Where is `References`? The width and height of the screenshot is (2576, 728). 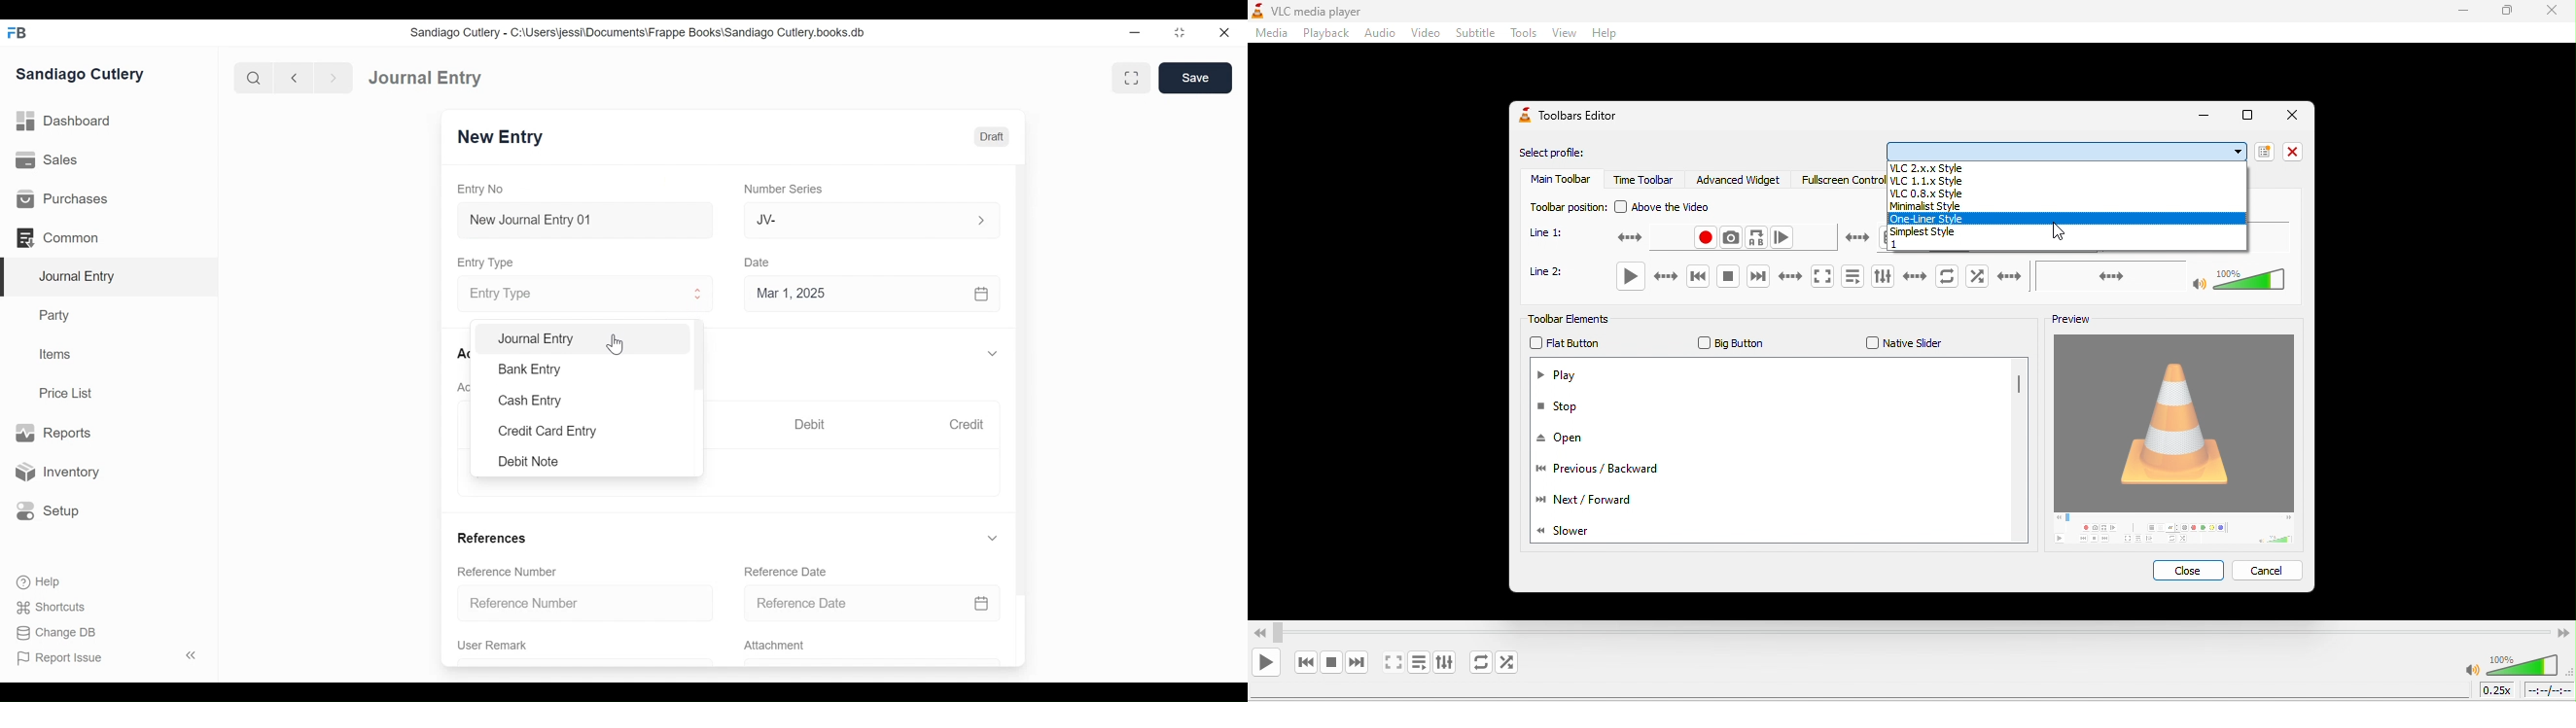 References is located at coordinates (490, 541).